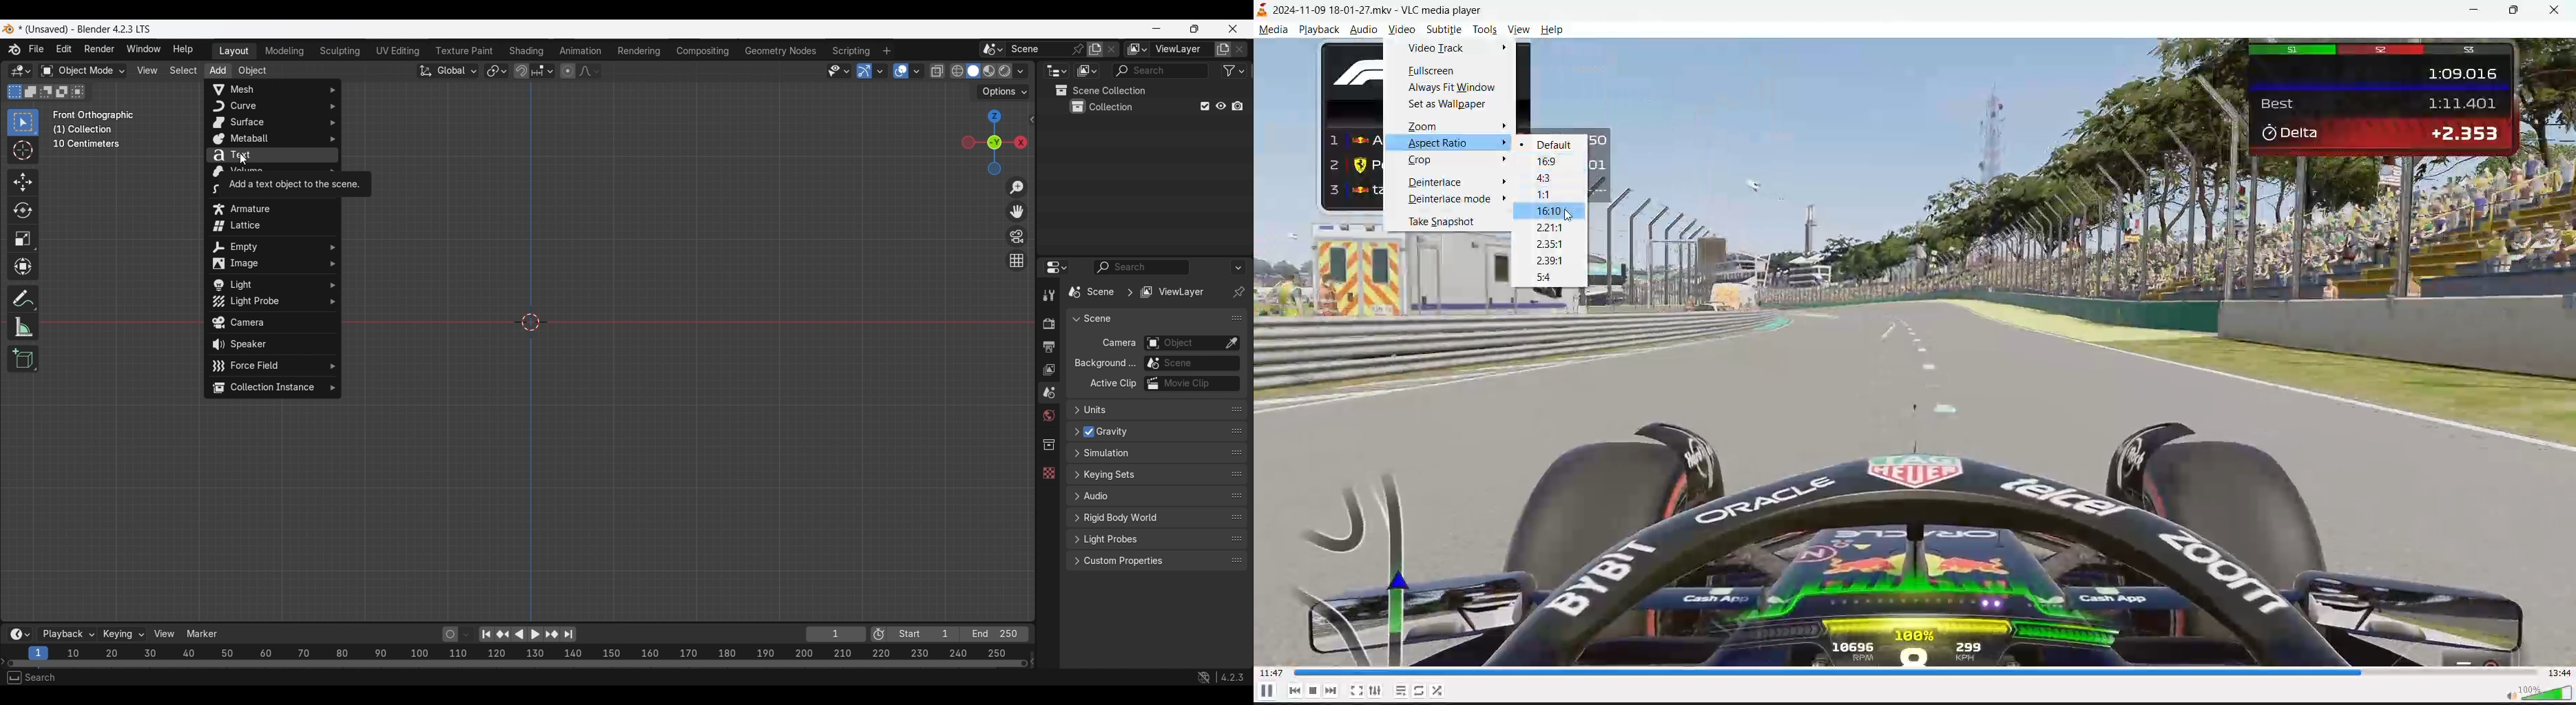 Image resolution: width=2576 pixels, height=728 pixels. I want to click on View, so click(165, 634).